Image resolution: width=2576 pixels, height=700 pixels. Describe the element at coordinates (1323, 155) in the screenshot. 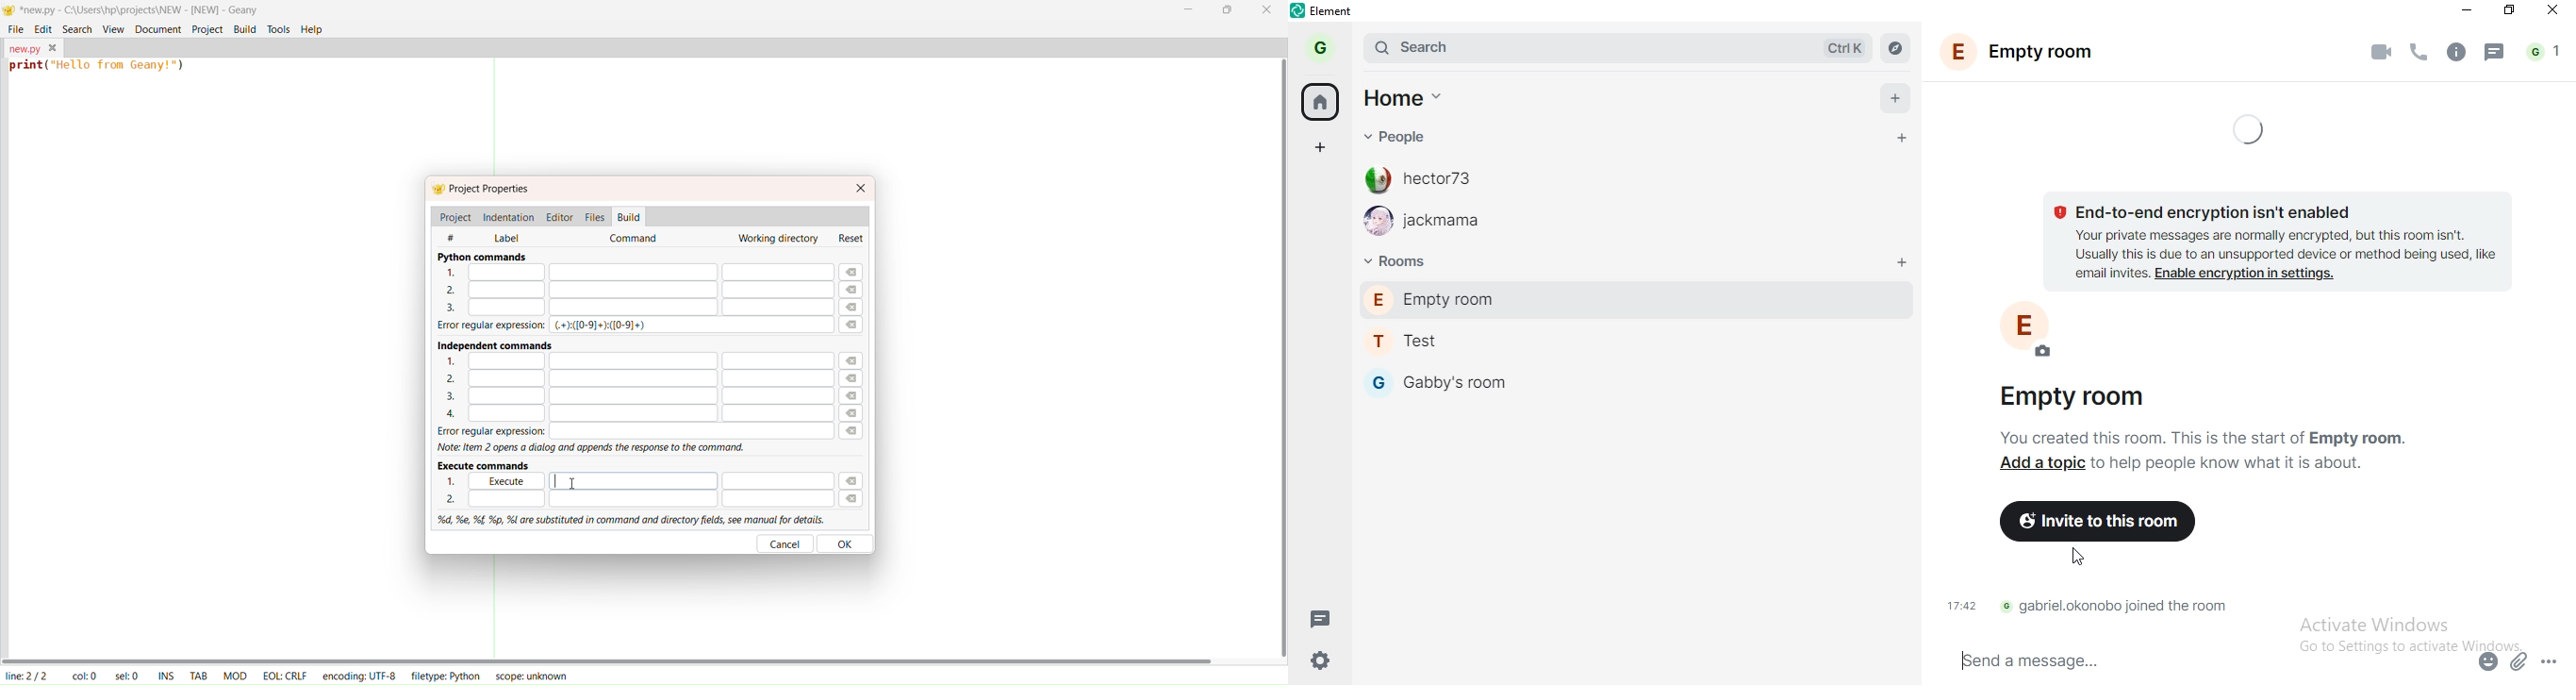

I see `add space` at that location.